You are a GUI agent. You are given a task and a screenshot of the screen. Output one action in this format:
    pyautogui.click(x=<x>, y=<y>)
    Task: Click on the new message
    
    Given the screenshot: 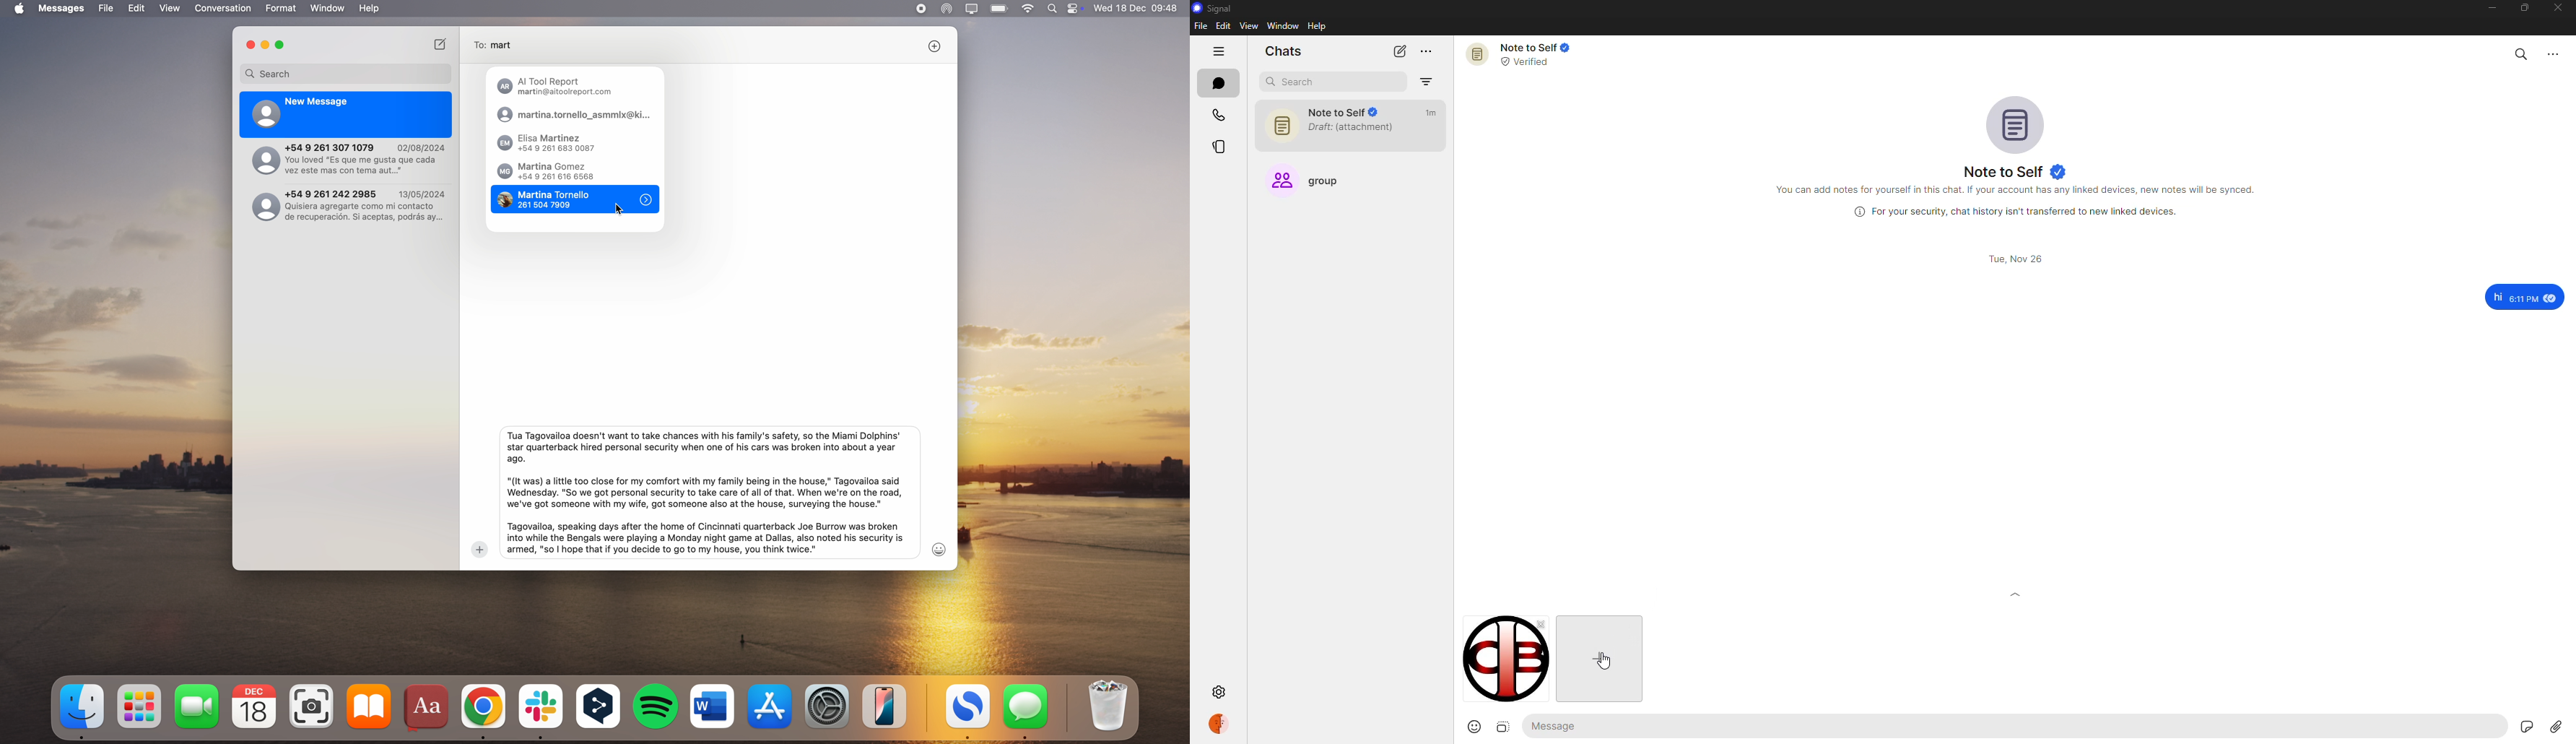 What is the action you would take?
    pyautogui.click(x=346, y=115)
    